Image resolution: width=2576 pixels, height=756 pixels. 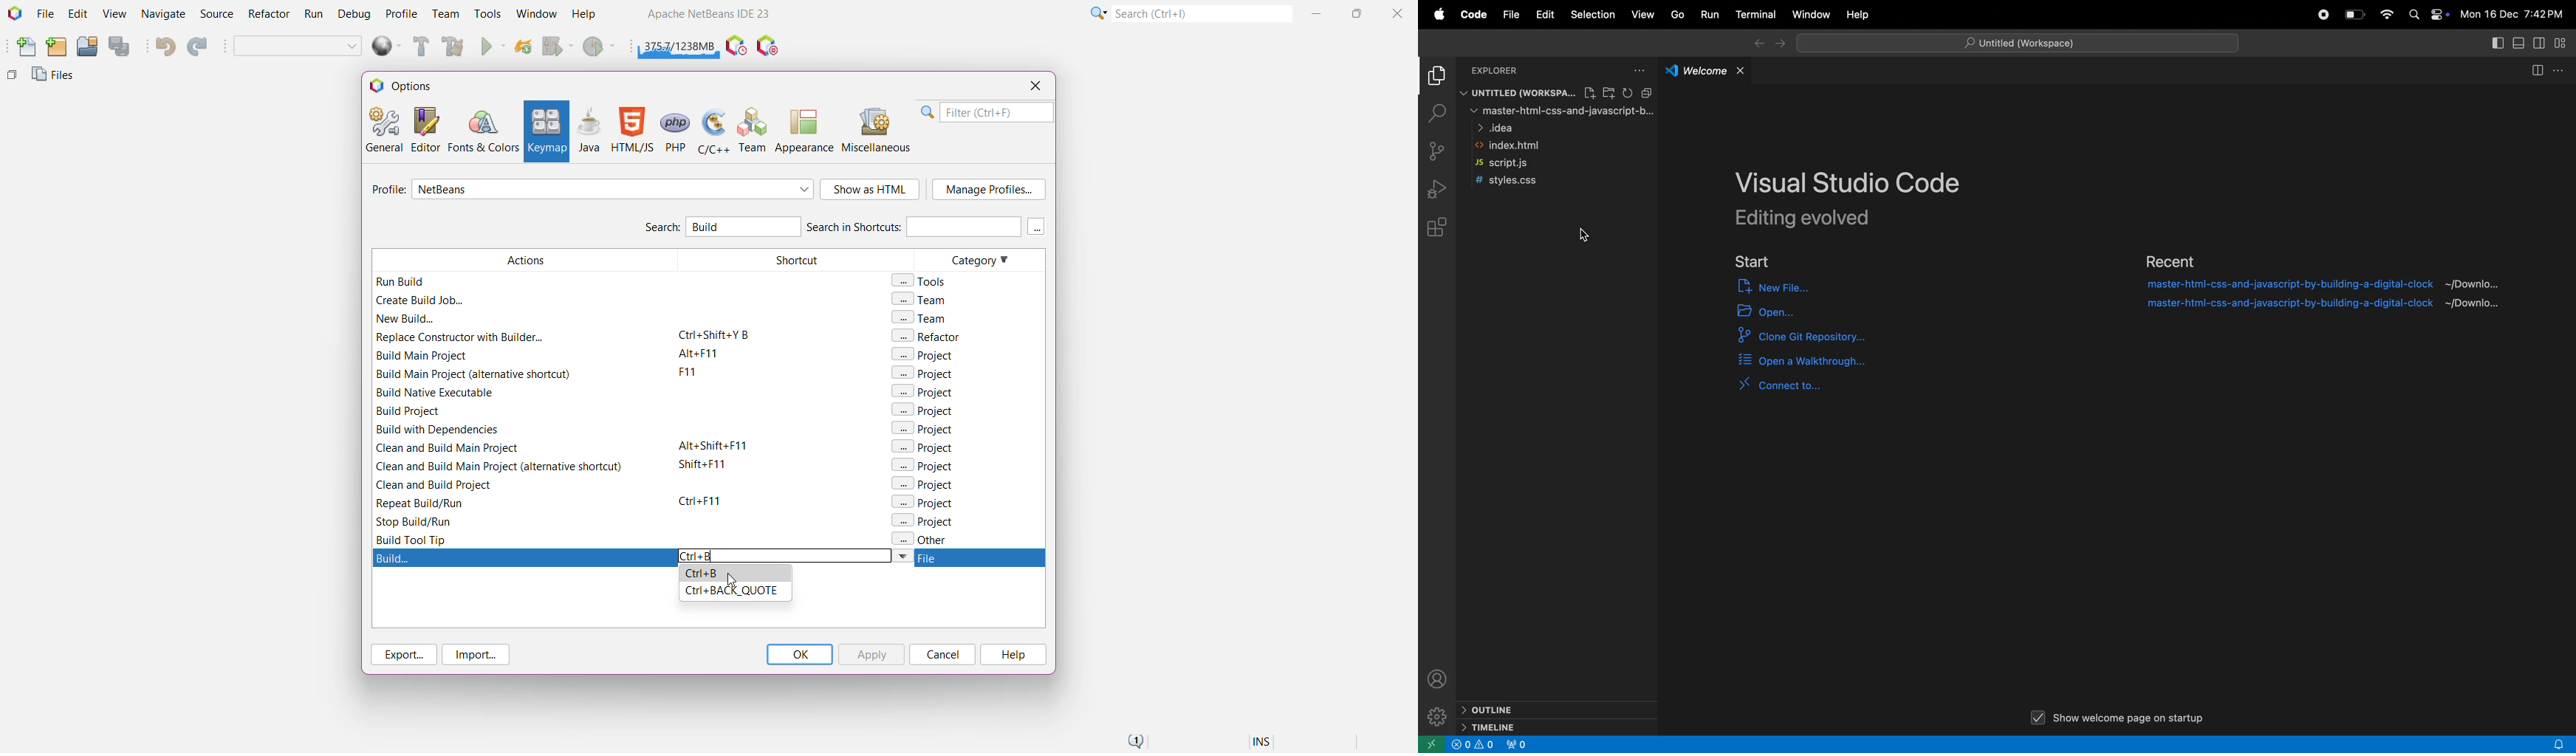 I want to click on forward, so click(x=1781, y=44).